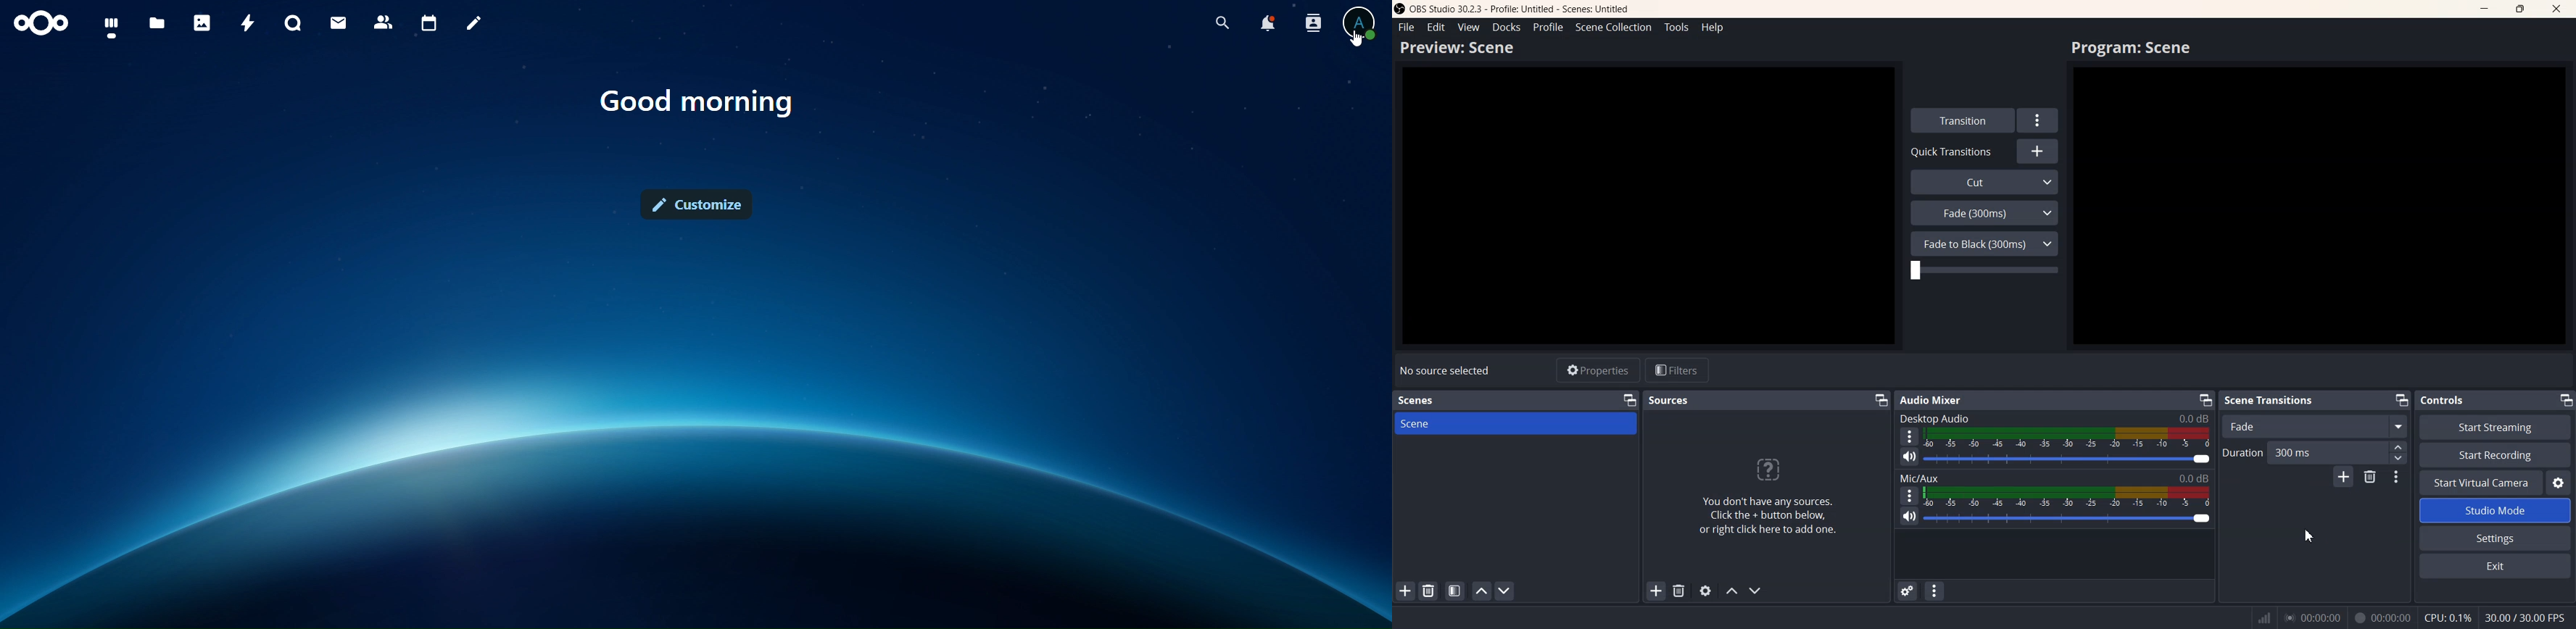 The height and width of the screenshot is (644, 2576). What do you see at coordinates (1481, 591) in the screenshot?
I see `Follow scene up` at bounding box center [1481, 591].